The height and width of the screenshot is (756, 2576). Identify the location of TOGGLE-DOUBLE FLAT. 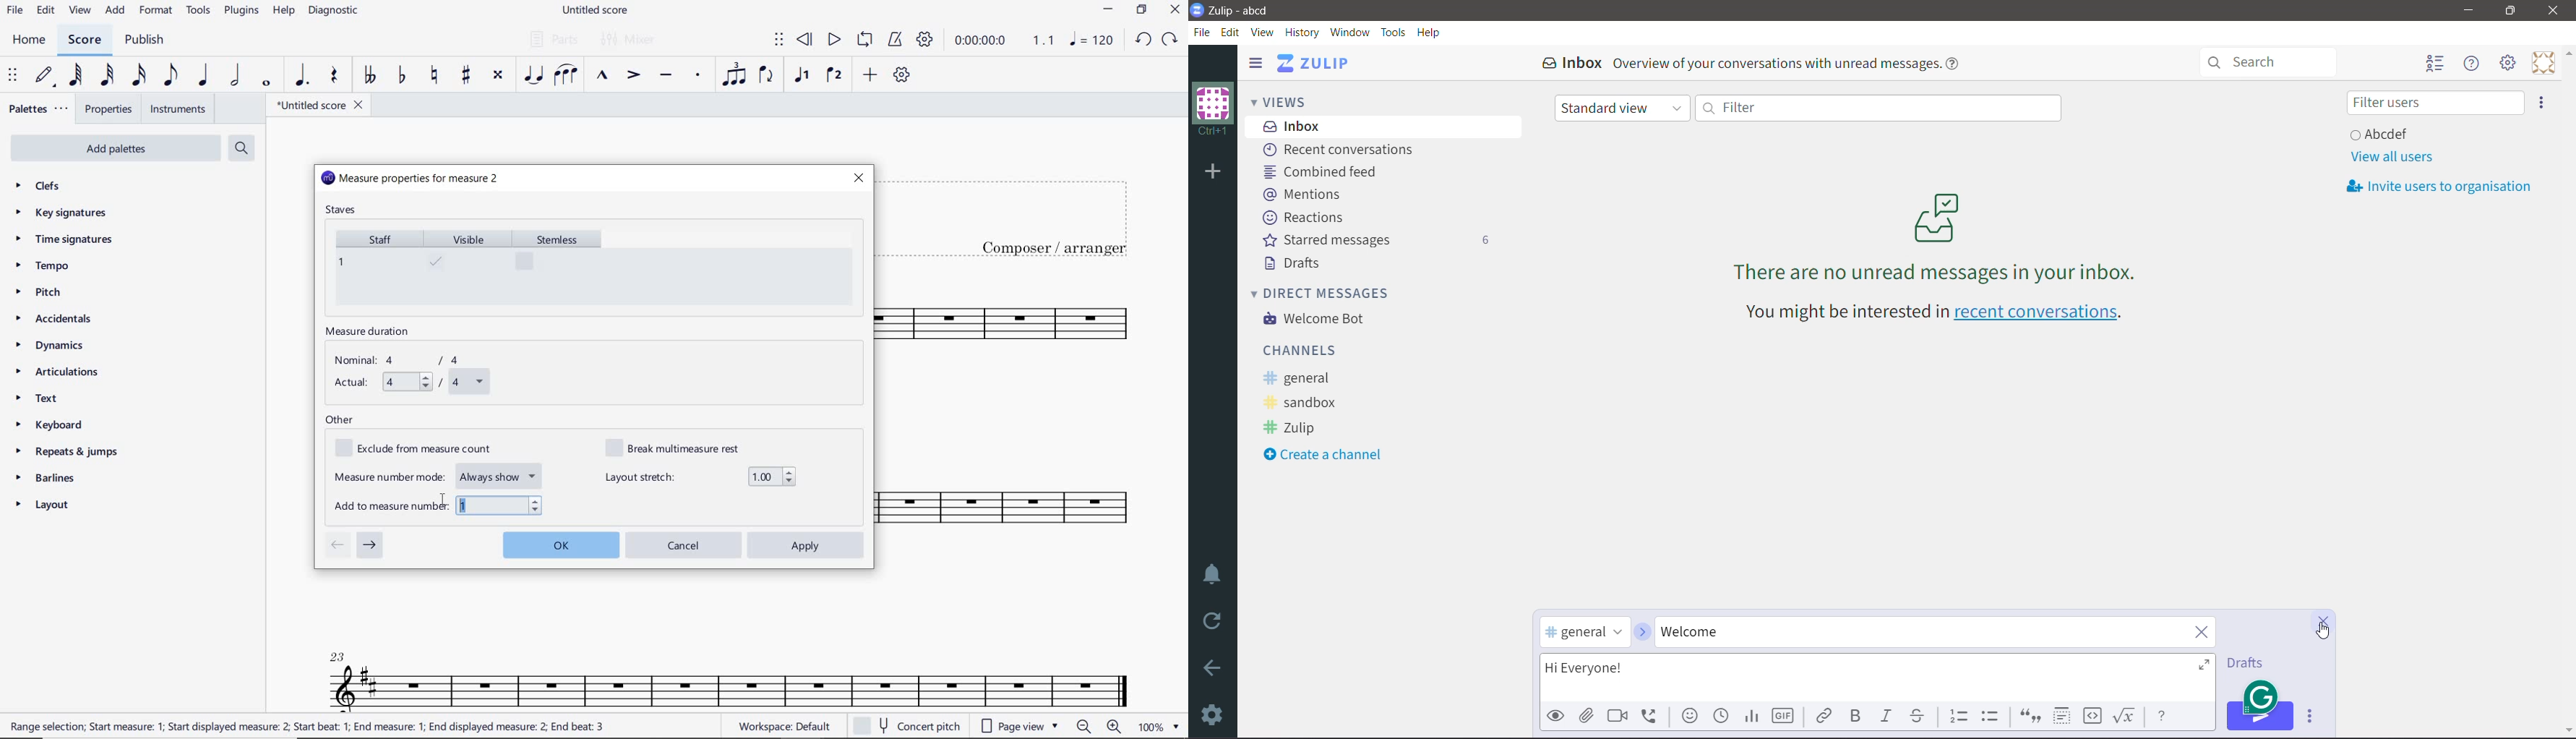
(369, 75).